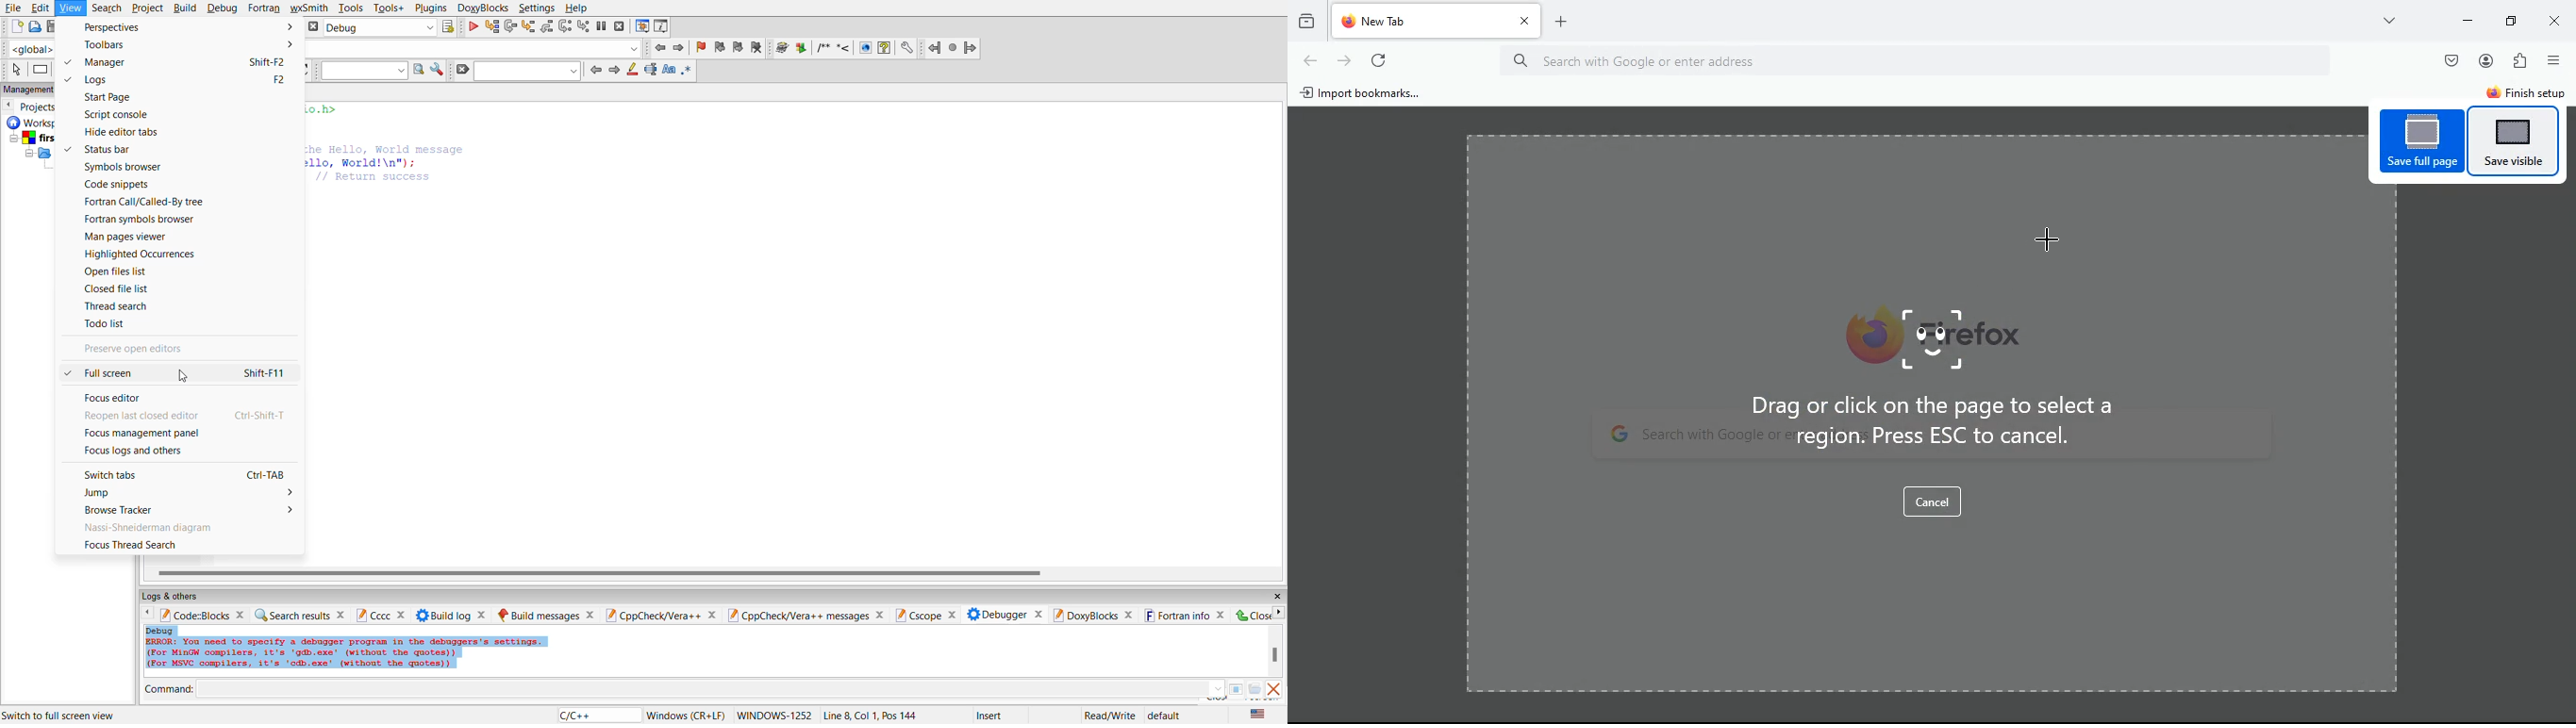 The width and height of the screenshot is (2576, 728). I want to click on settings, so click(539, 8).